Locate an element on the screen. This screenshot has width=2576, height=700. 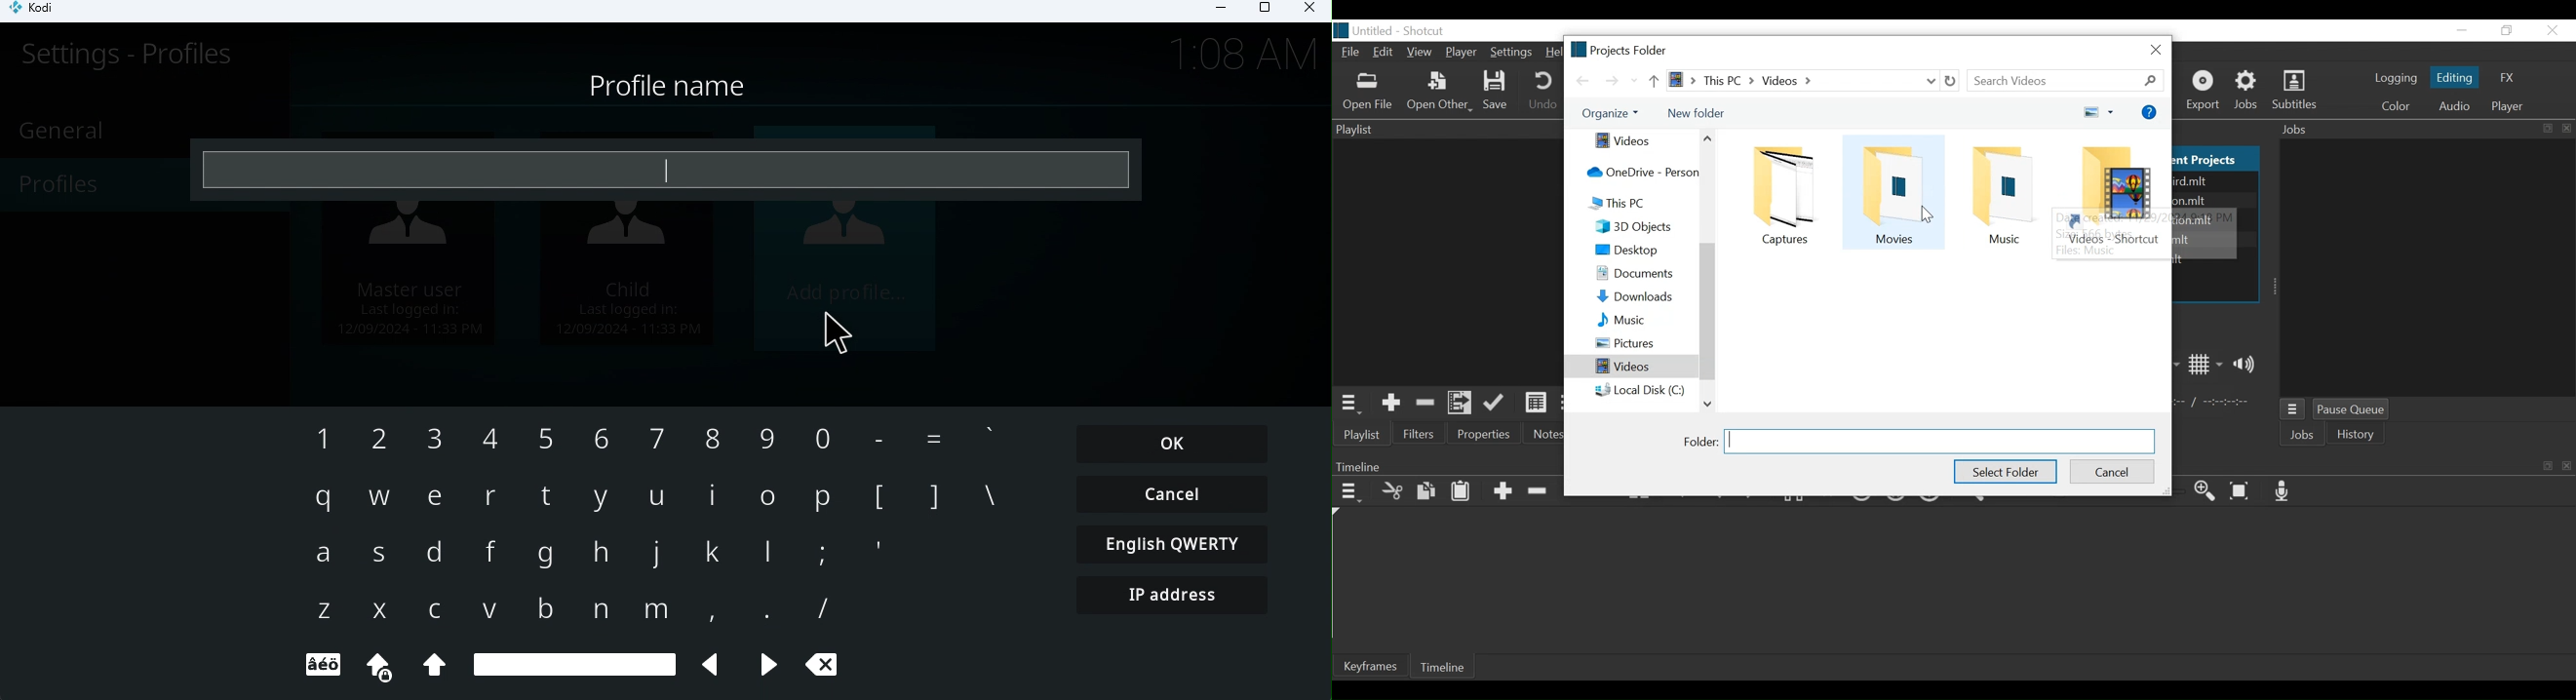
Jobs is located at coordinates (2305, 436).